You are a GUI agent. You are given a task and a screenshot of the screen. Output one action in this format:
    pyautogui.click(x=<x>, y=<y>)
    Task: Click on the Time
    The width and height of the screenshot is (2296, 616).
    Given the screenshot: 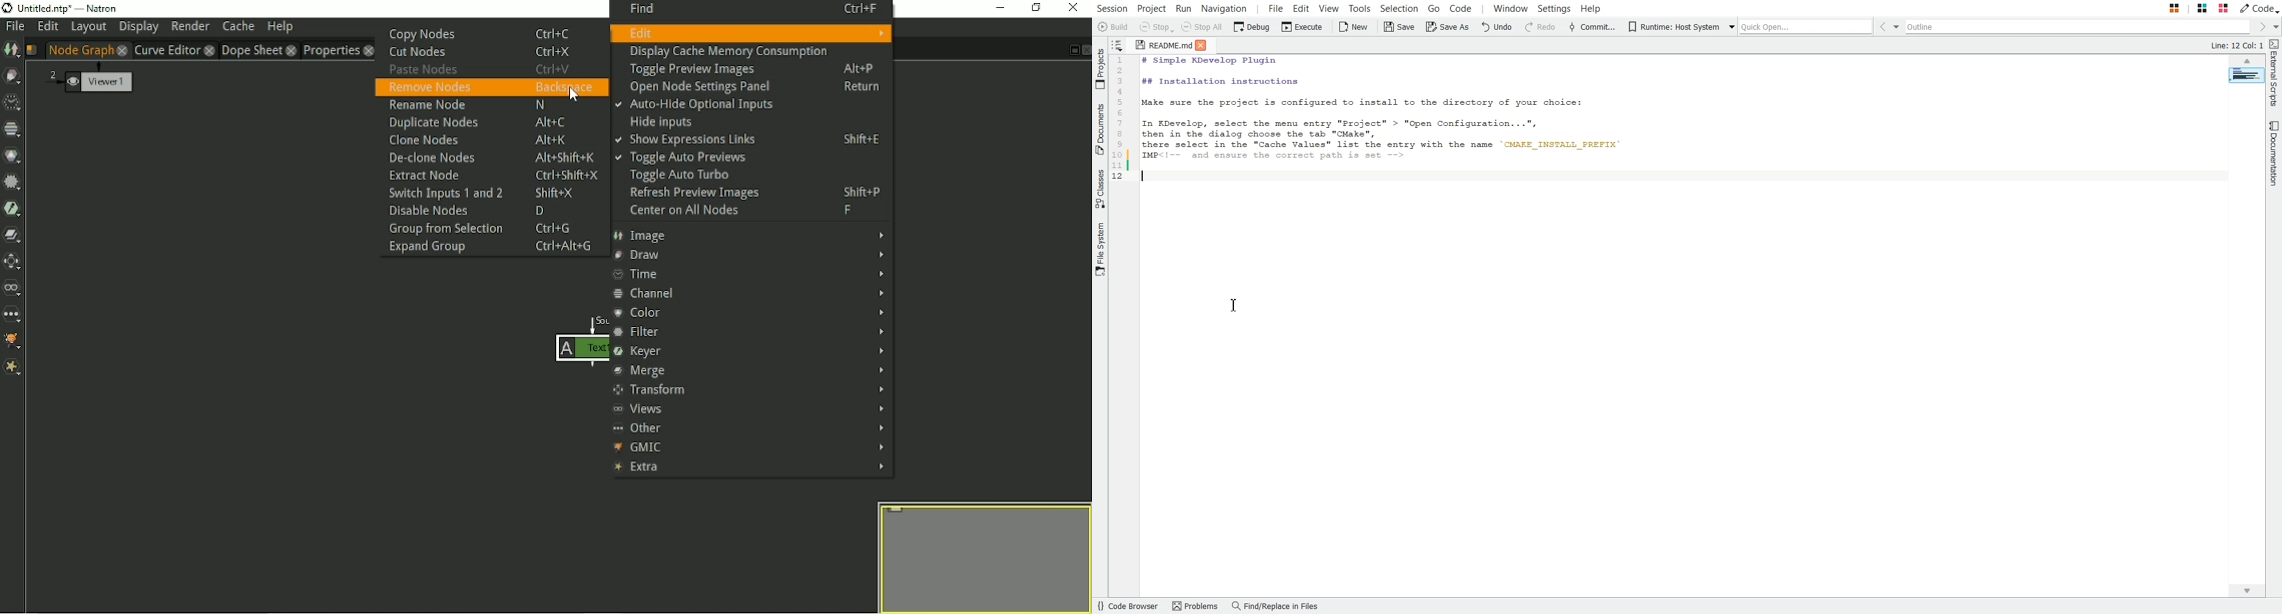 What is the action you would take?
    pyautogui.click(x=12, y=103)
    